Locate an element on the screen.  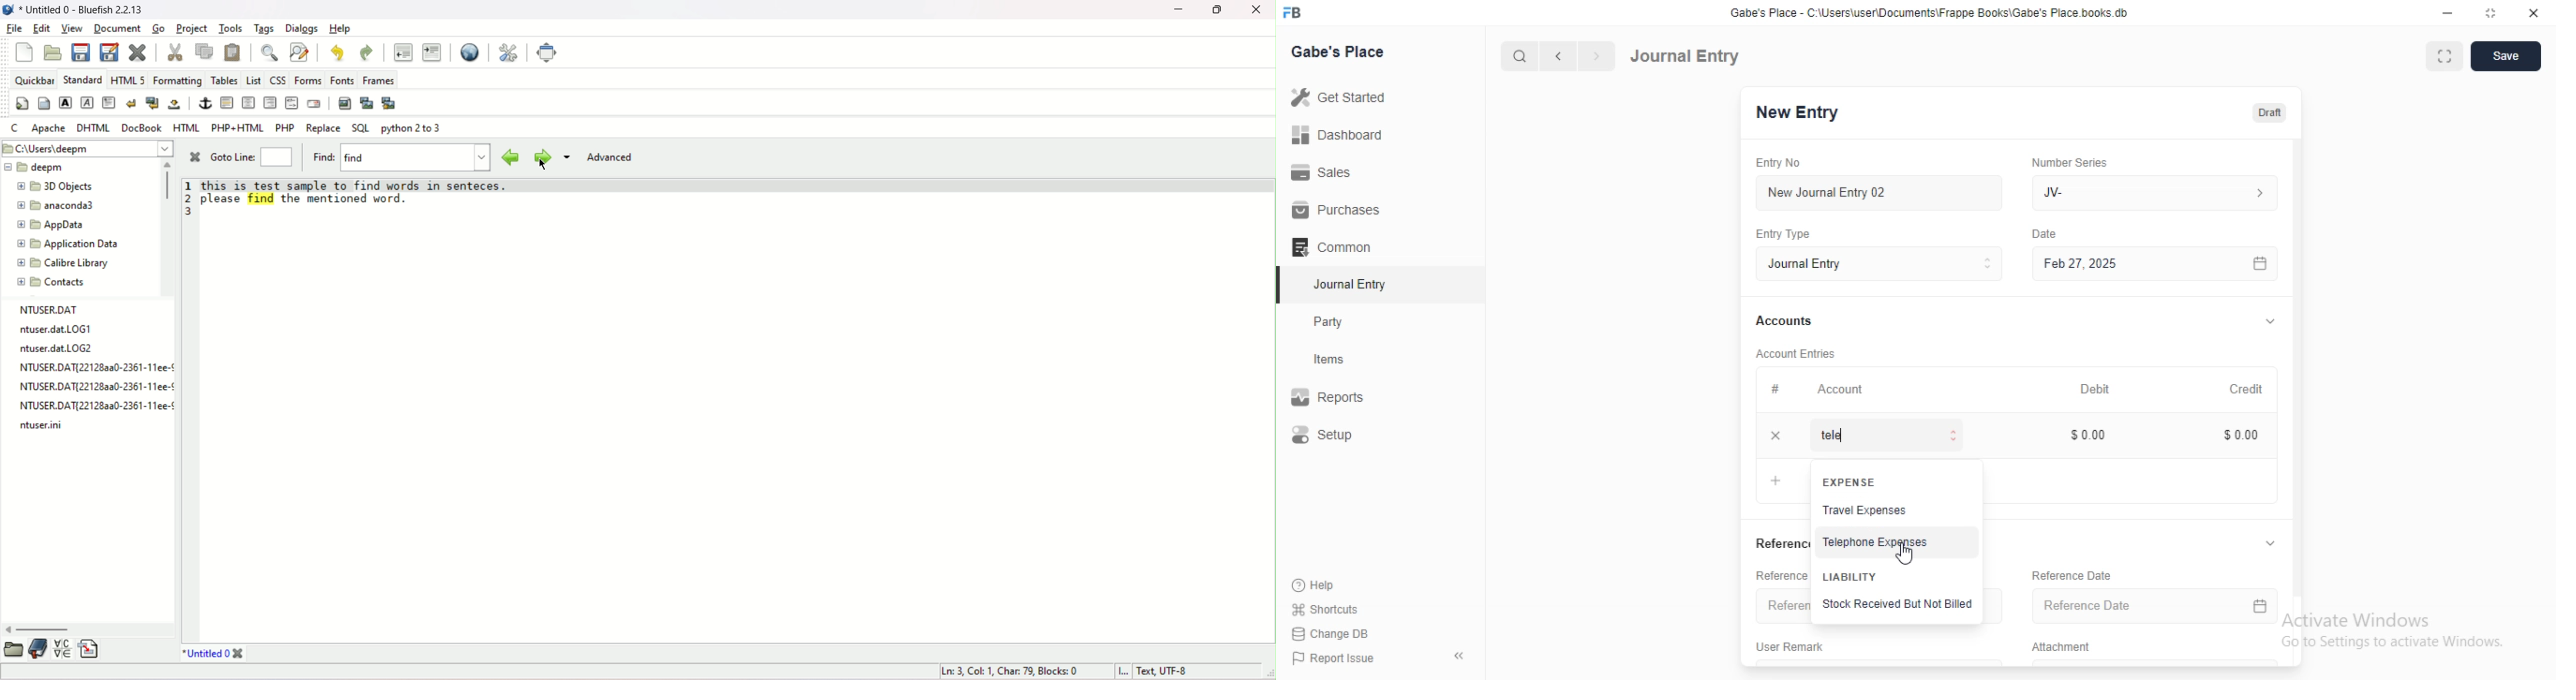
Cursor is located at coordinates (1907, 554).